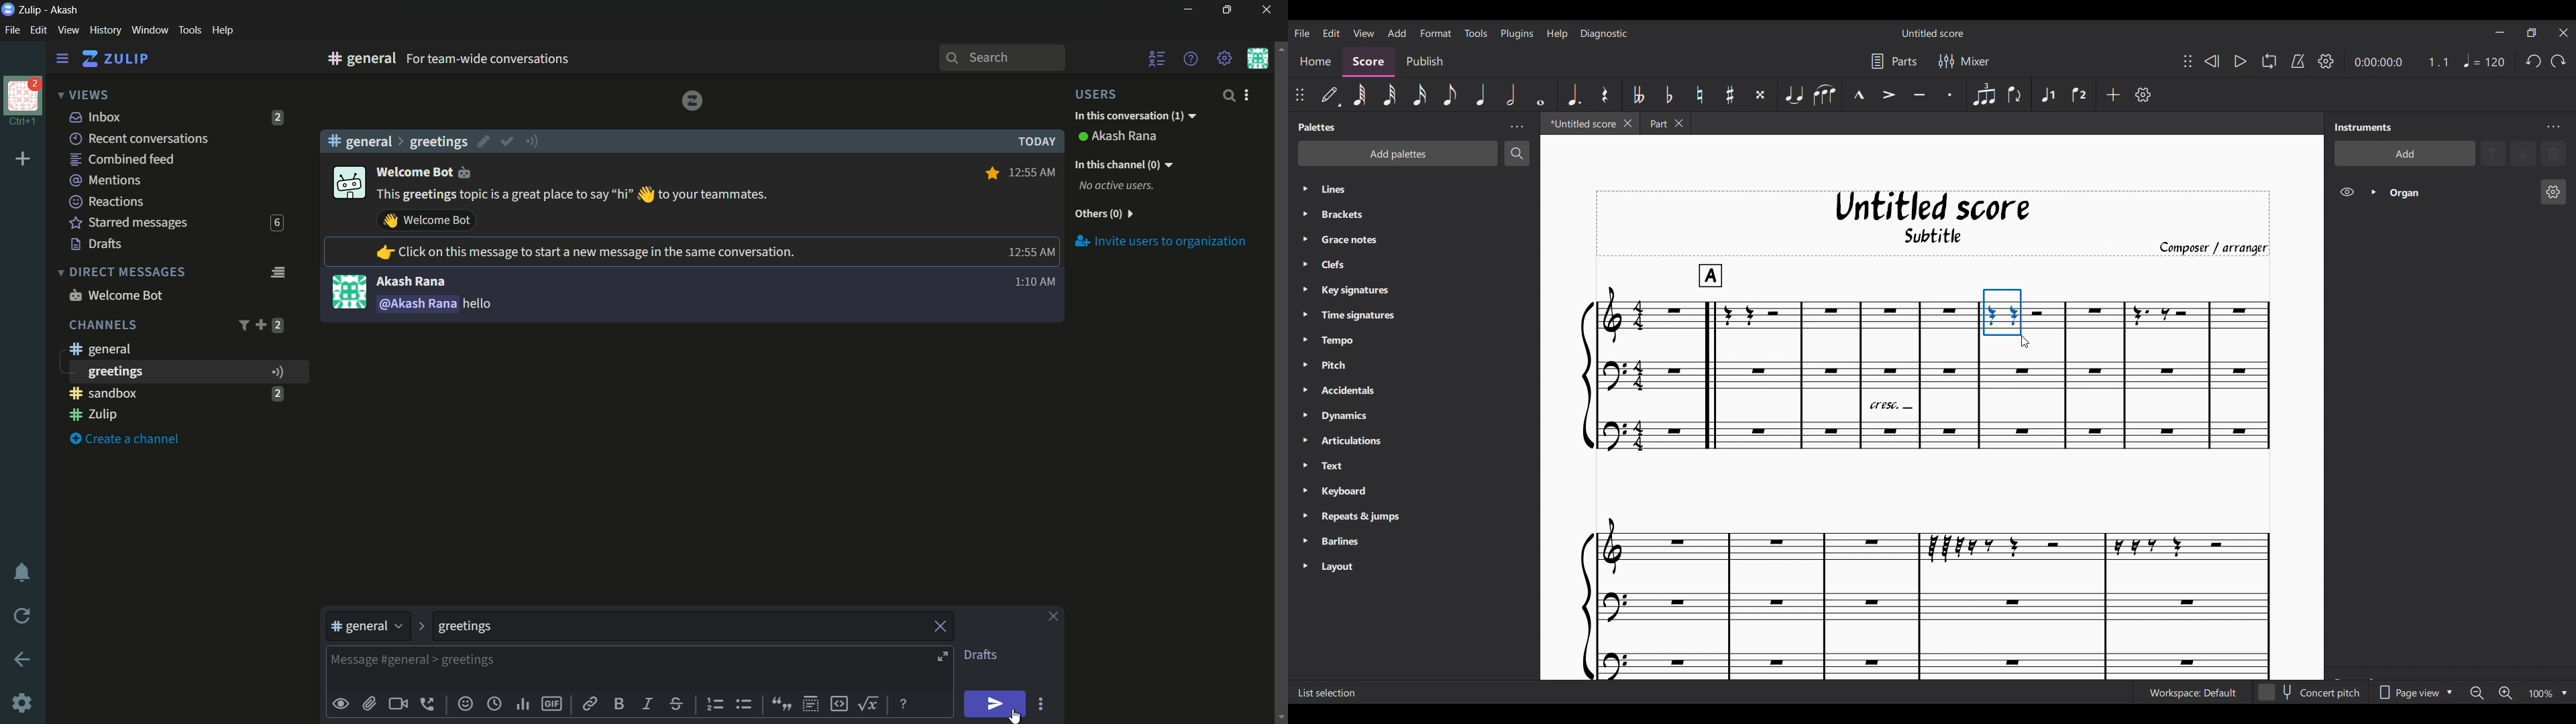 The height and width of the screenshot is (728, 2576). Describe the element at coordinates (2553, 192) in the screenshot. I see `Organ instrument settings` at that location.